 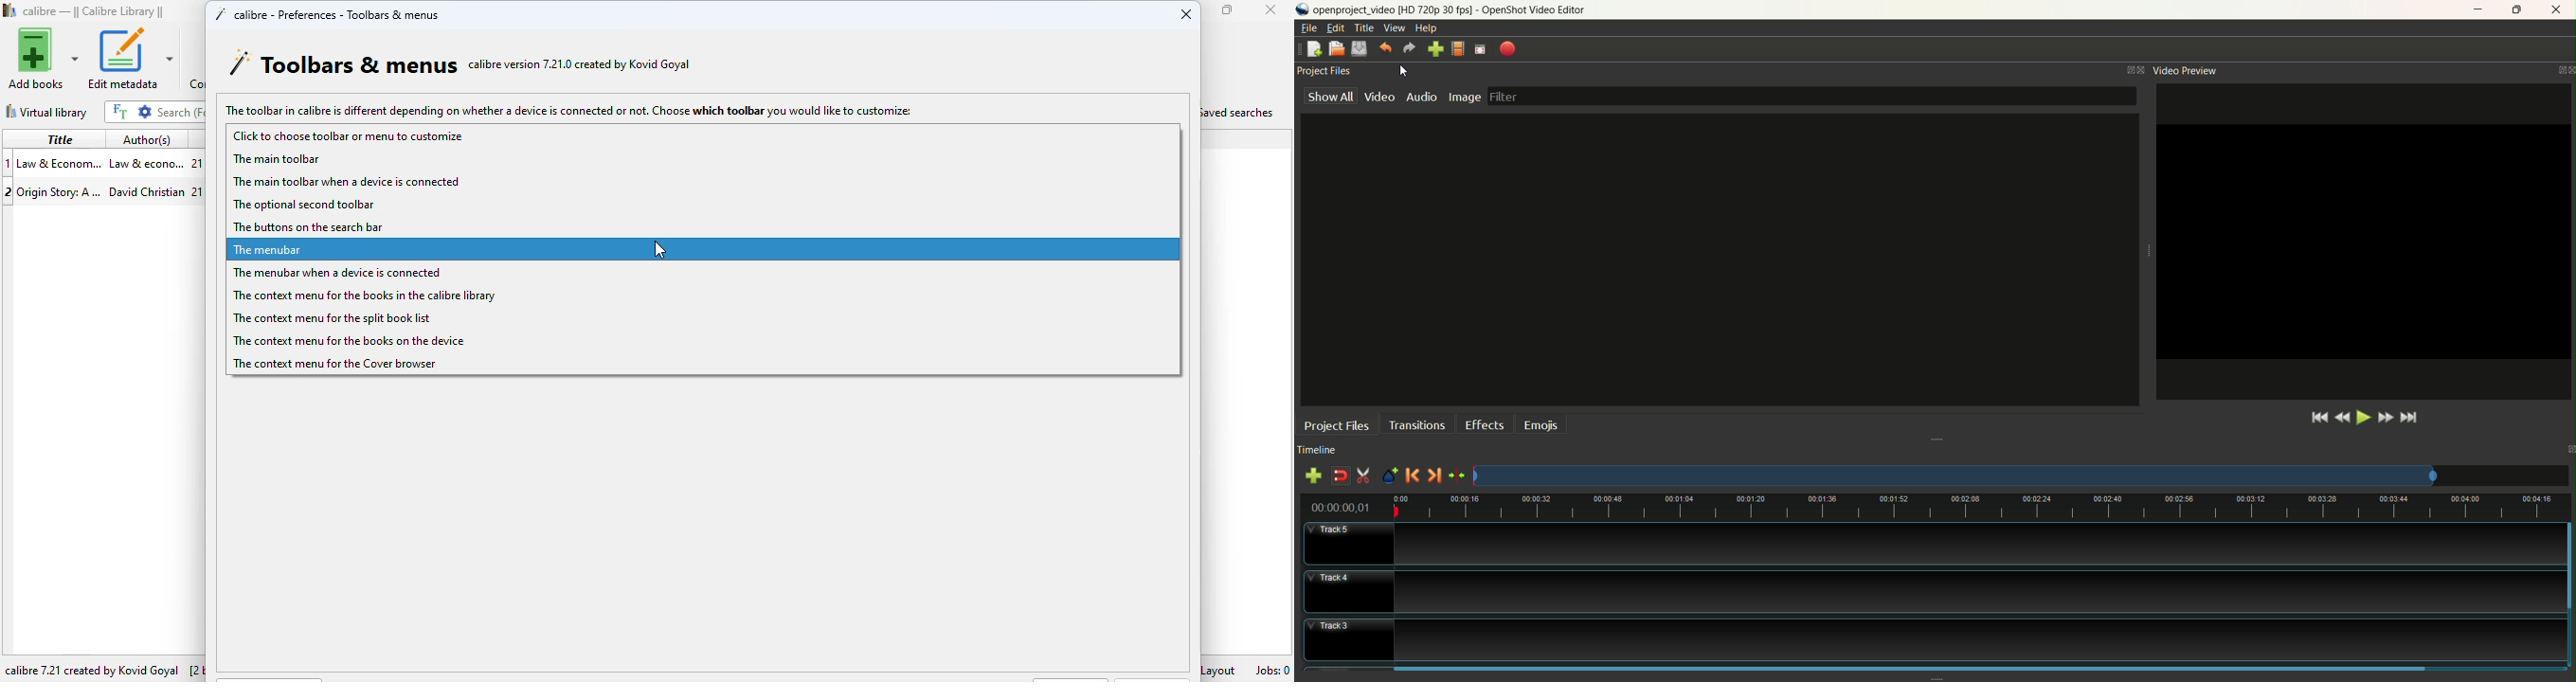 I want to click on calibre library, so click(x=95, y=11).